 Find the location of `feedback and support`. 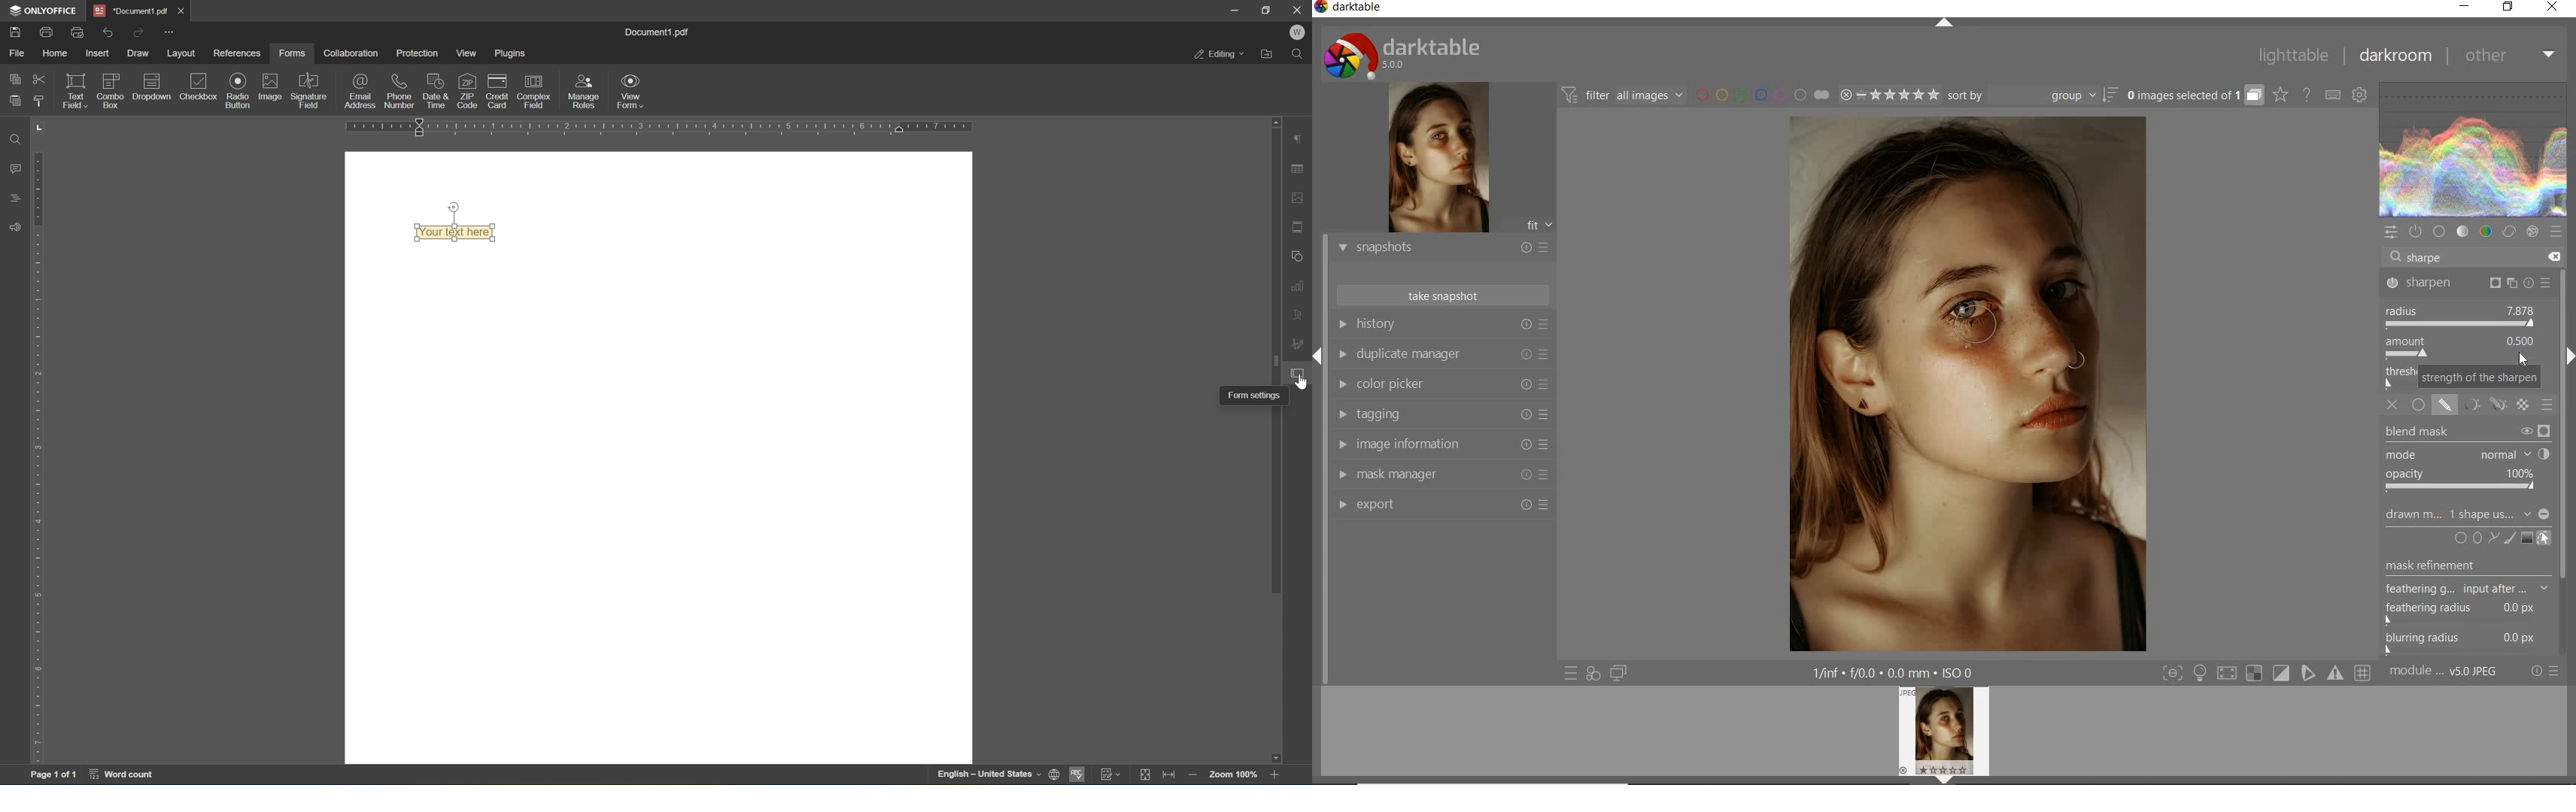

feedback and support is located at coordinates (16, 229).